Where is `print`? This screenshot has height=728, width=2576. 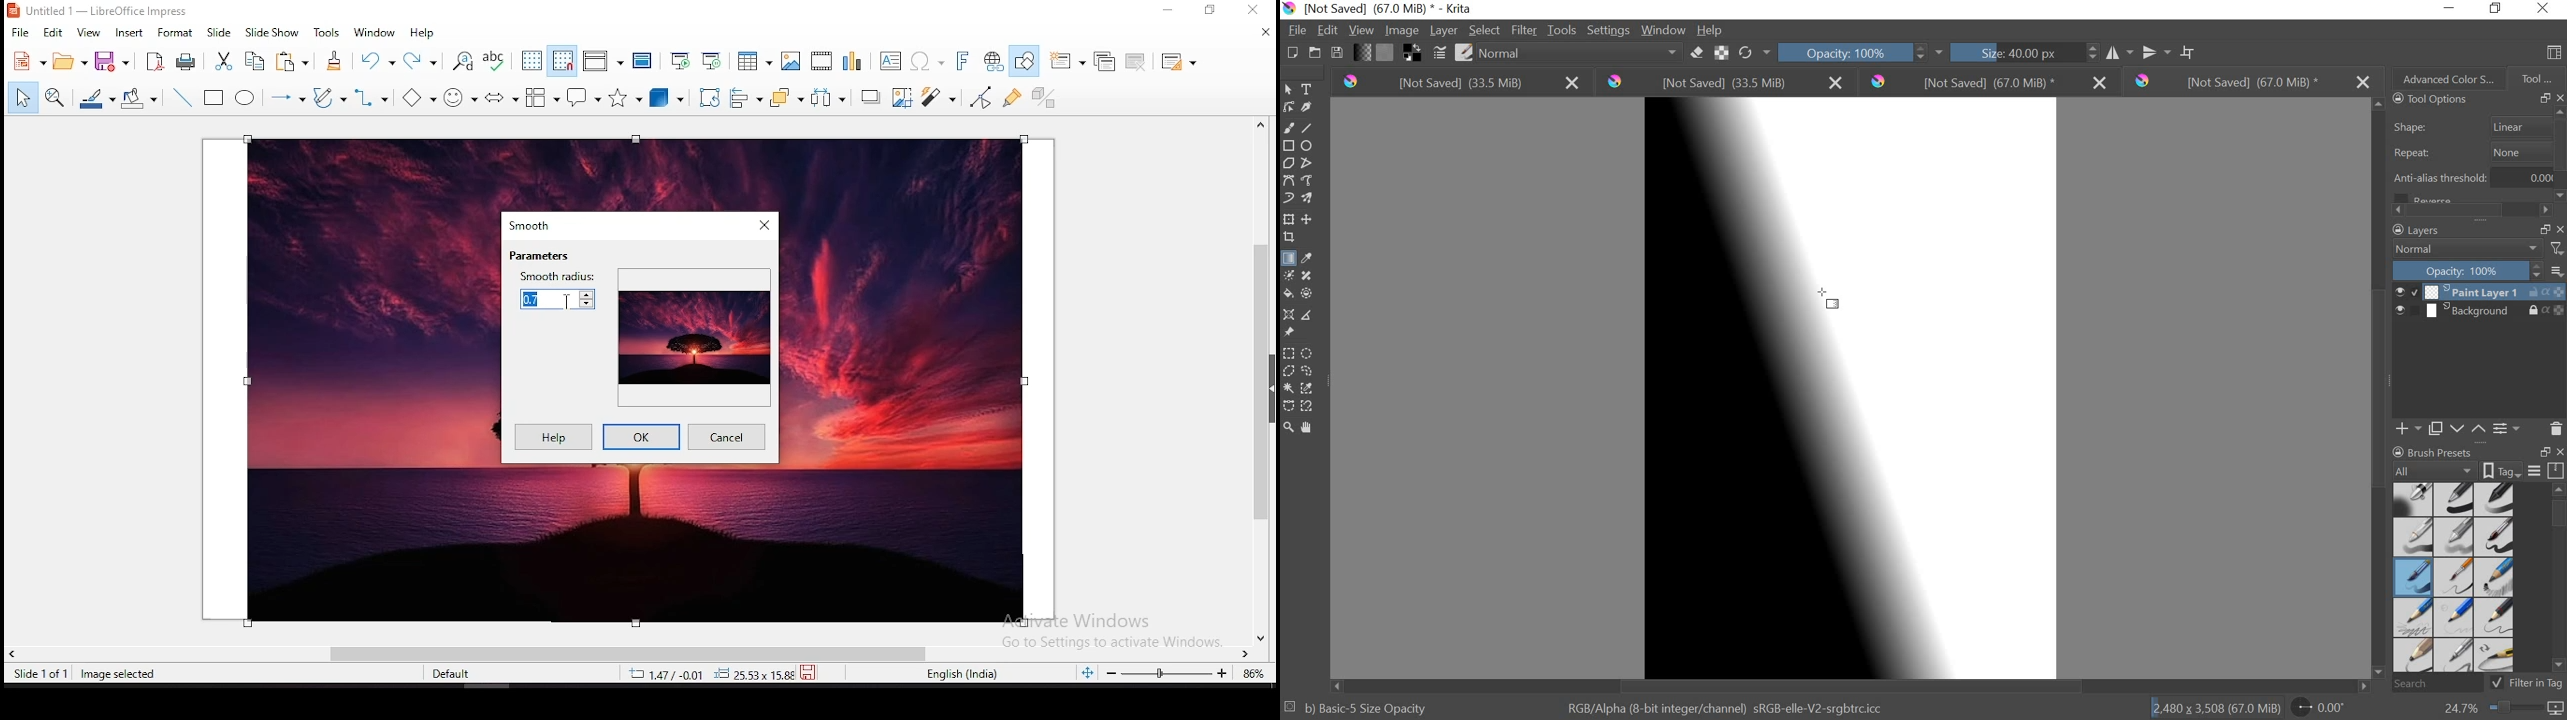
print is located at coordinates (183, 61).